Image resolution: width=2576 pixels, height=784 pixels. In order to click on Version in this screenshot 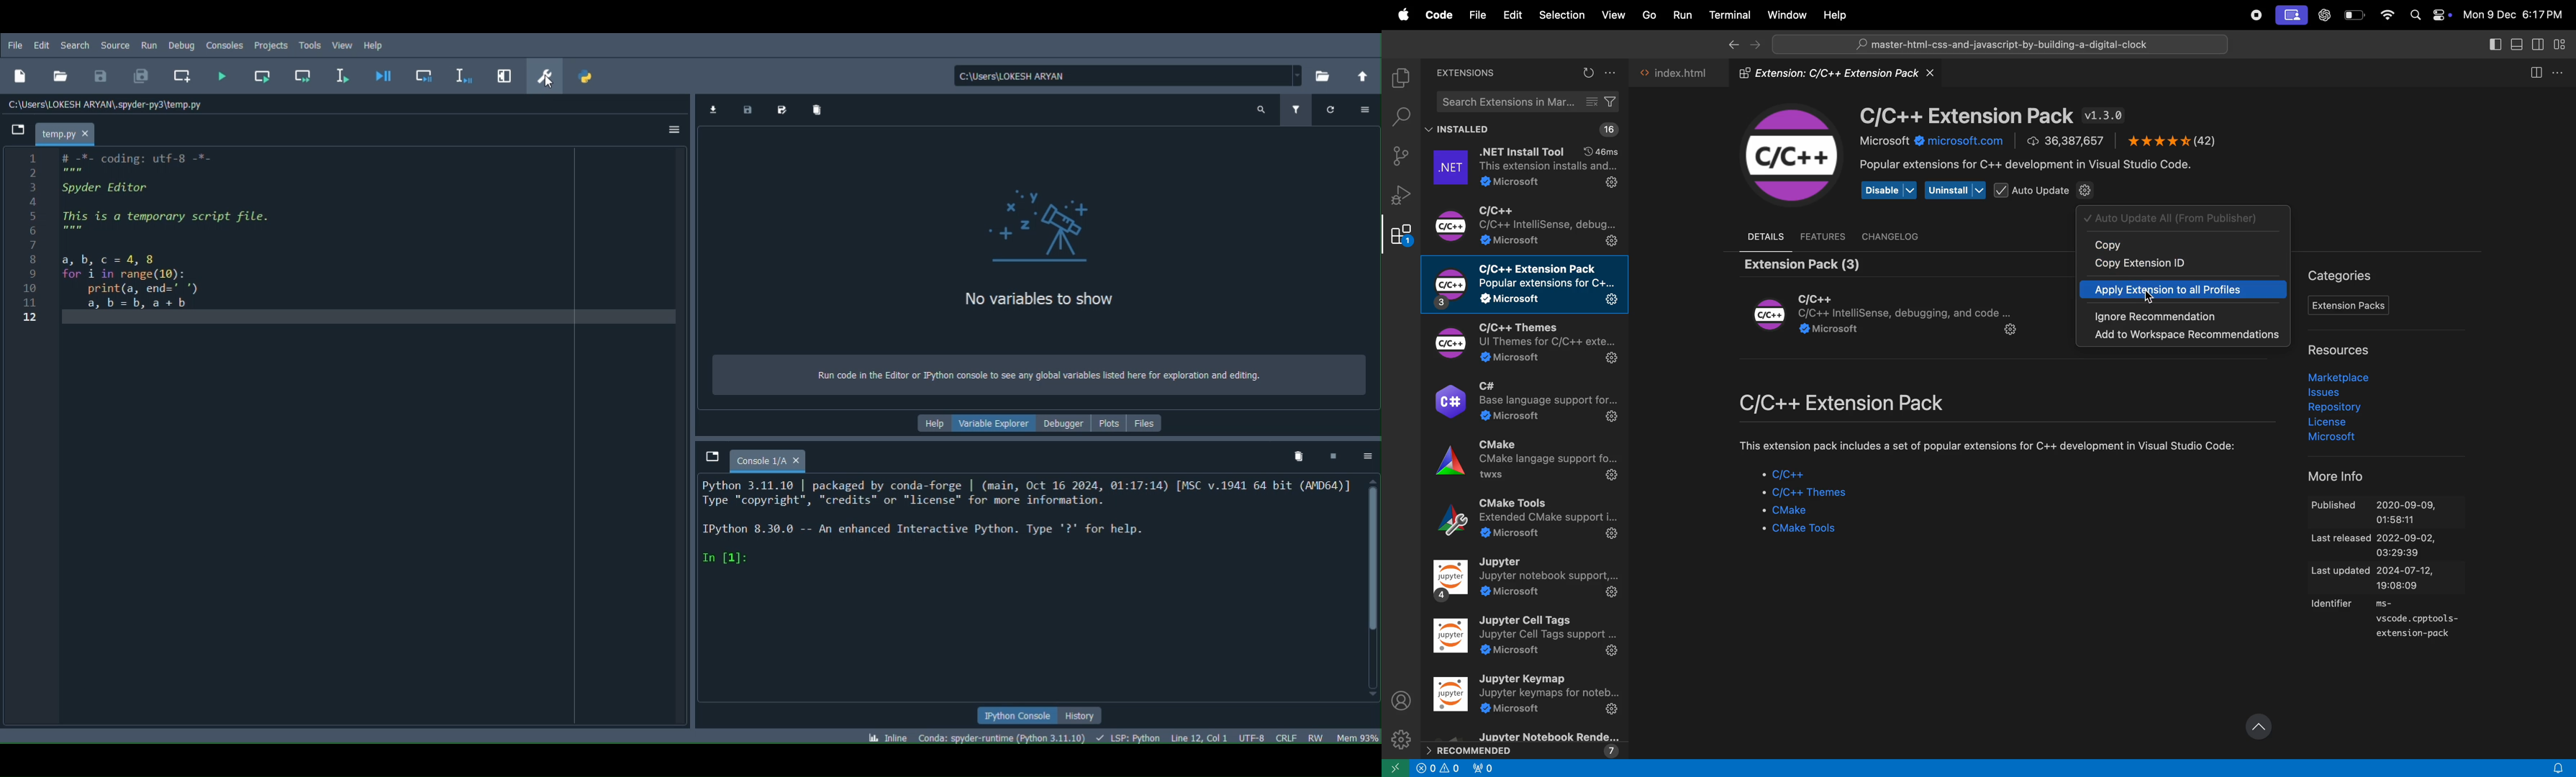, I will do `click(1005, 739)`.